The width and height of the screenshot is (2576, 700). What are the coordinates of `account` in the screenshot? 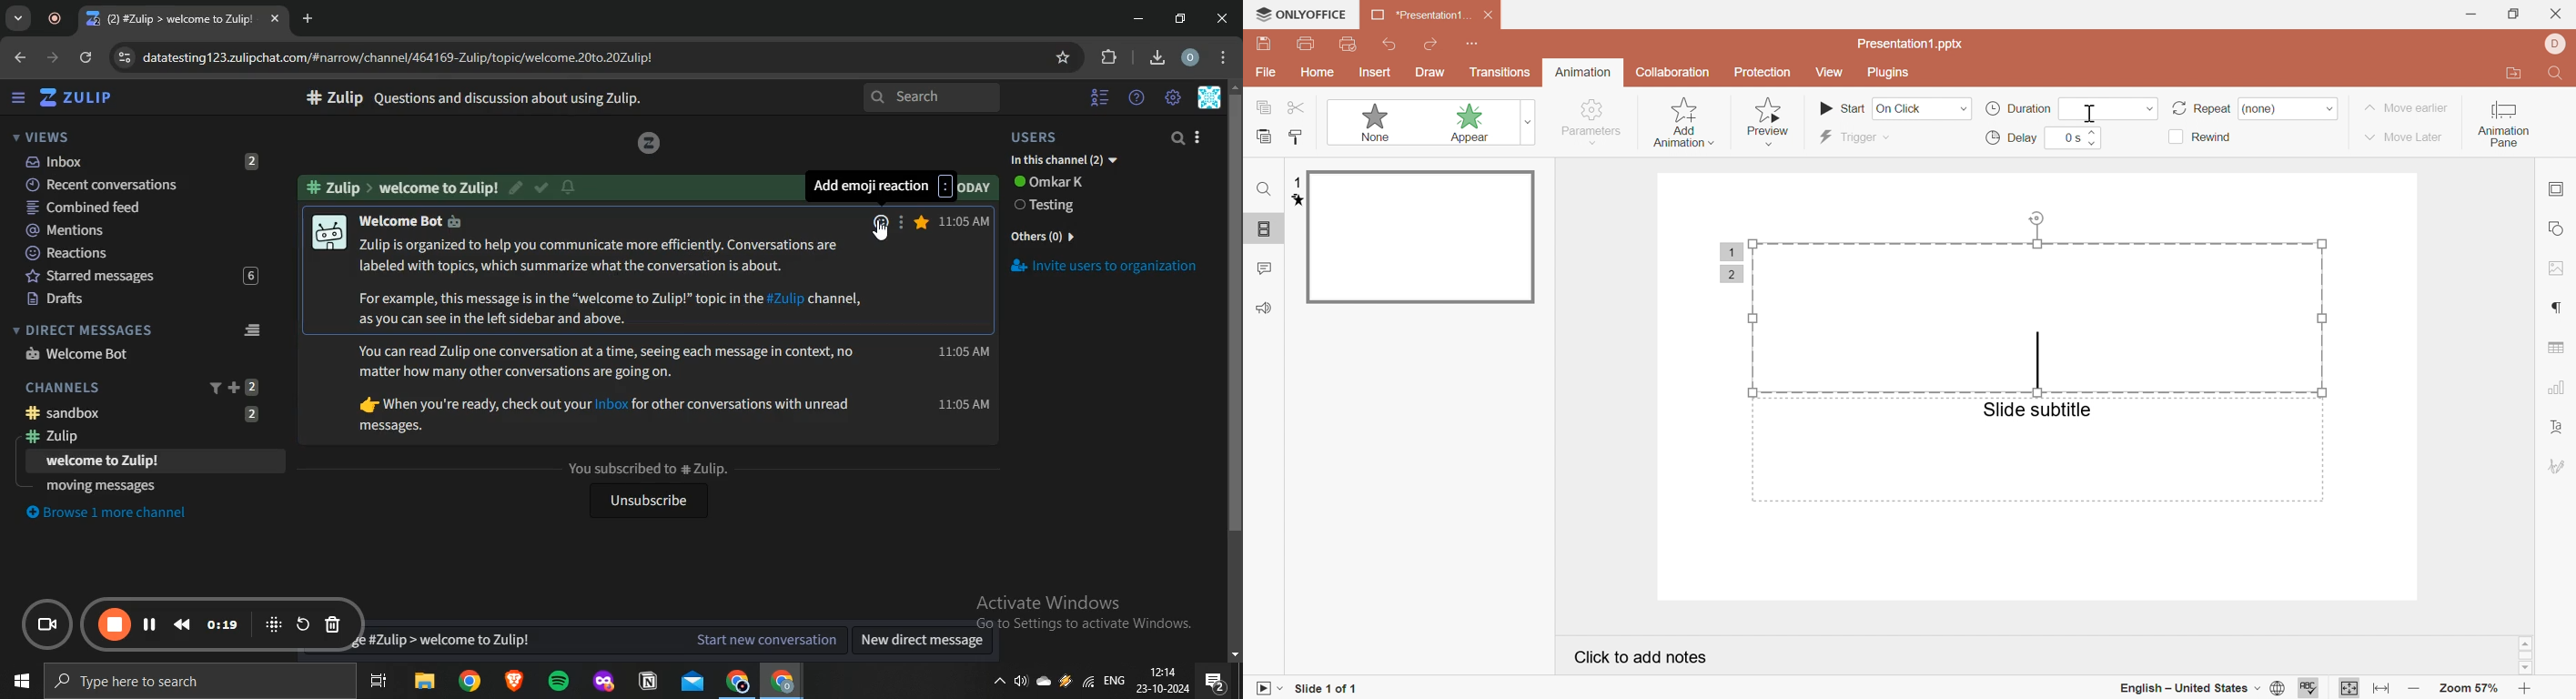 It's located at (1191, 58).